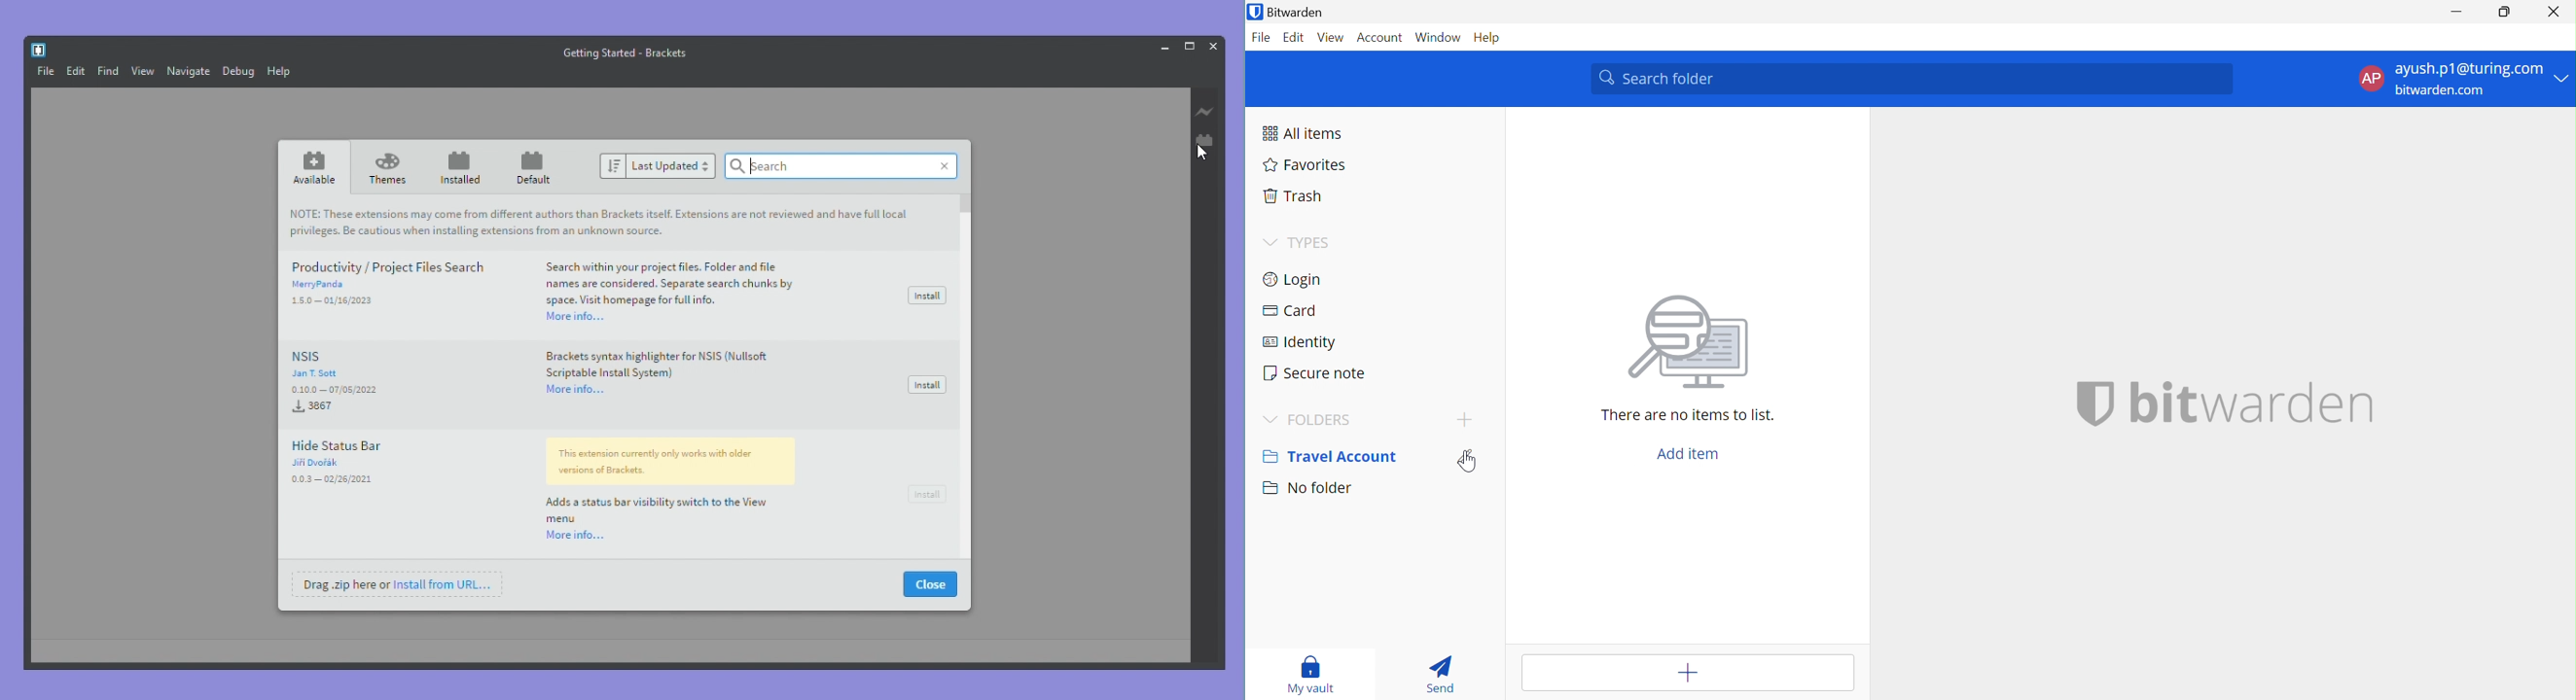  What do you see at coordinates (1690, 344) in the screenshot?
I see `searching for file image` at bounding box center [1690, 344].